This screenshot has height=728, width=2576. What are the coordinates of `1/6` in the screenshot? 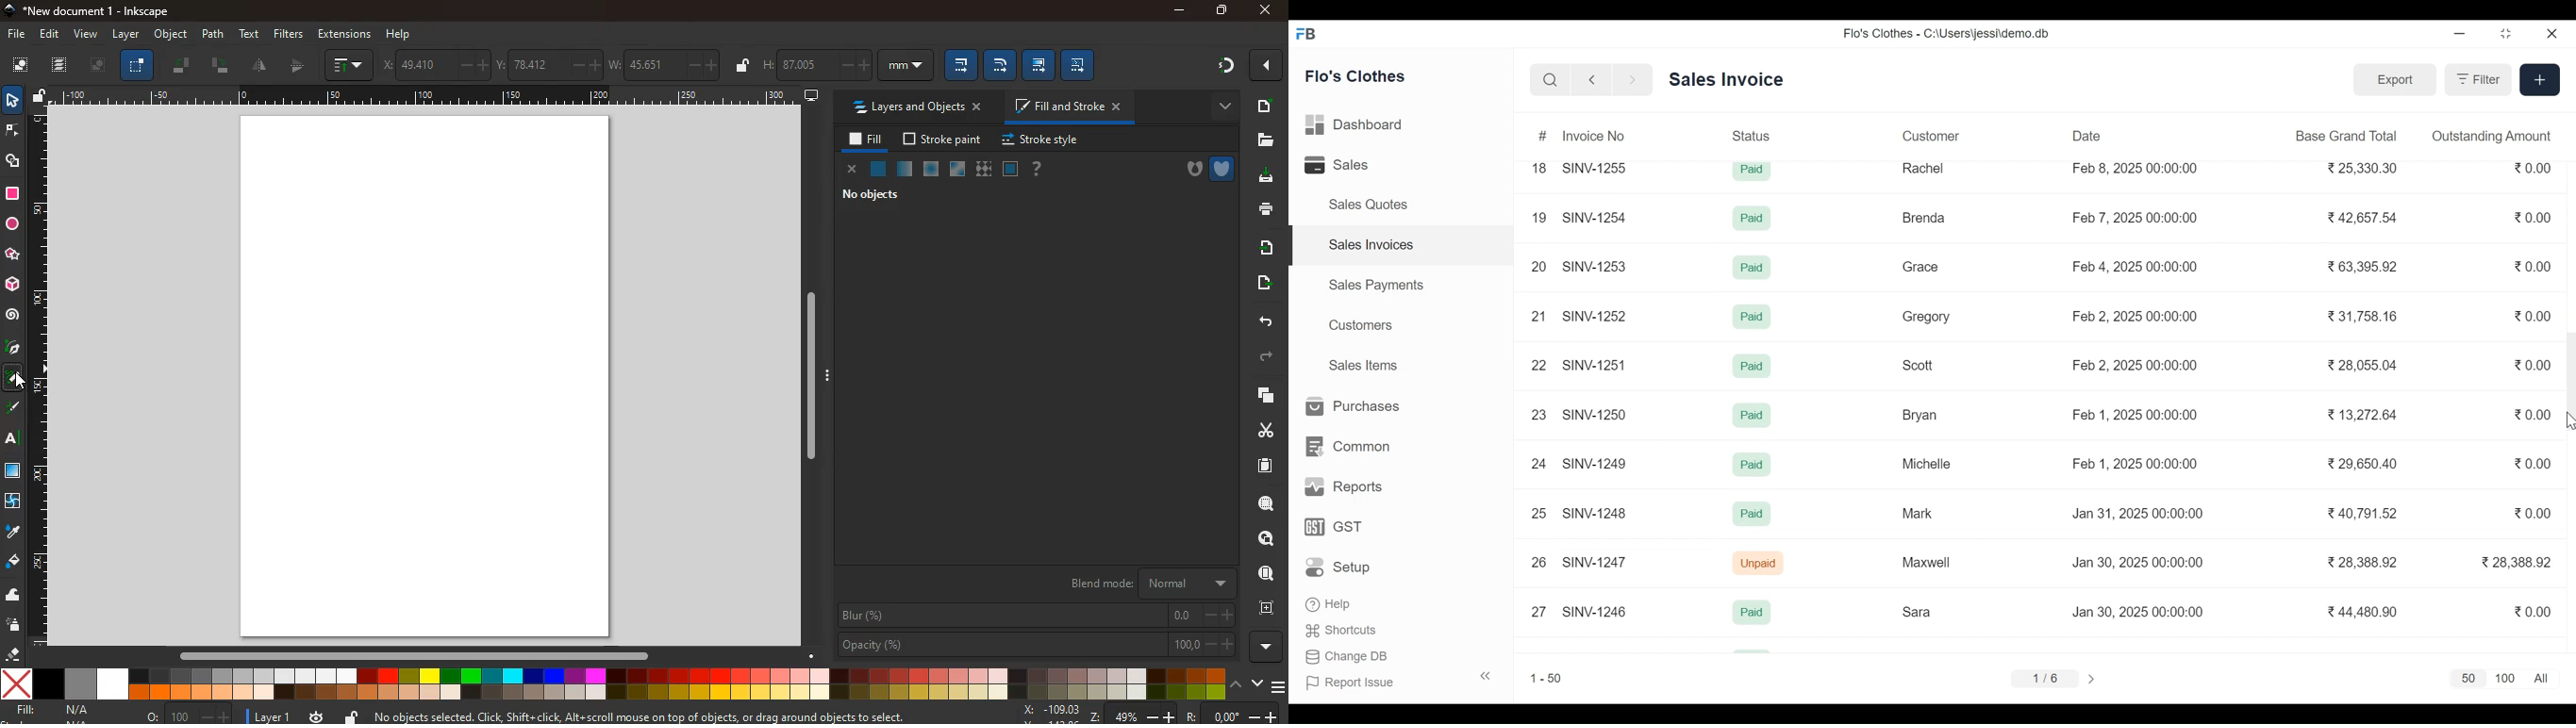 It's located at (2044, 676).